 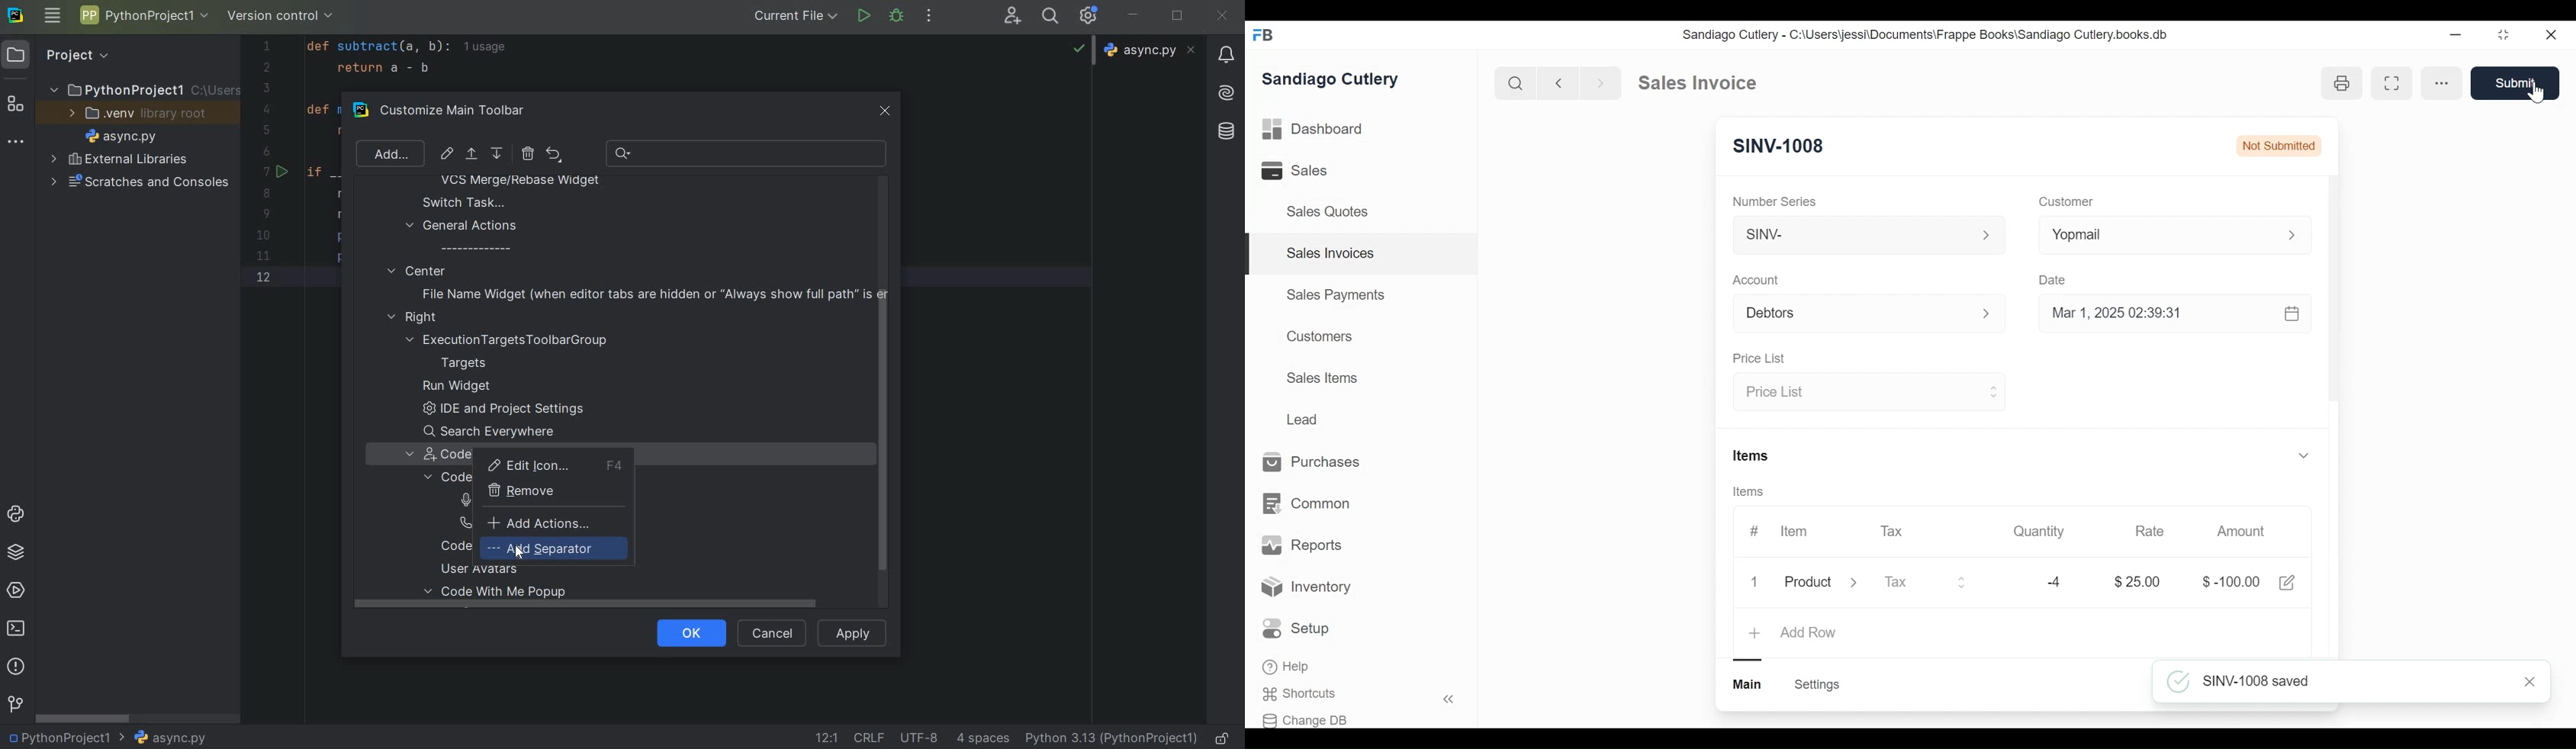 What do you see at coordinates (1330, 212) in the screenshot?
I see `Sales Quotes` at bounding box center [1330, 212].